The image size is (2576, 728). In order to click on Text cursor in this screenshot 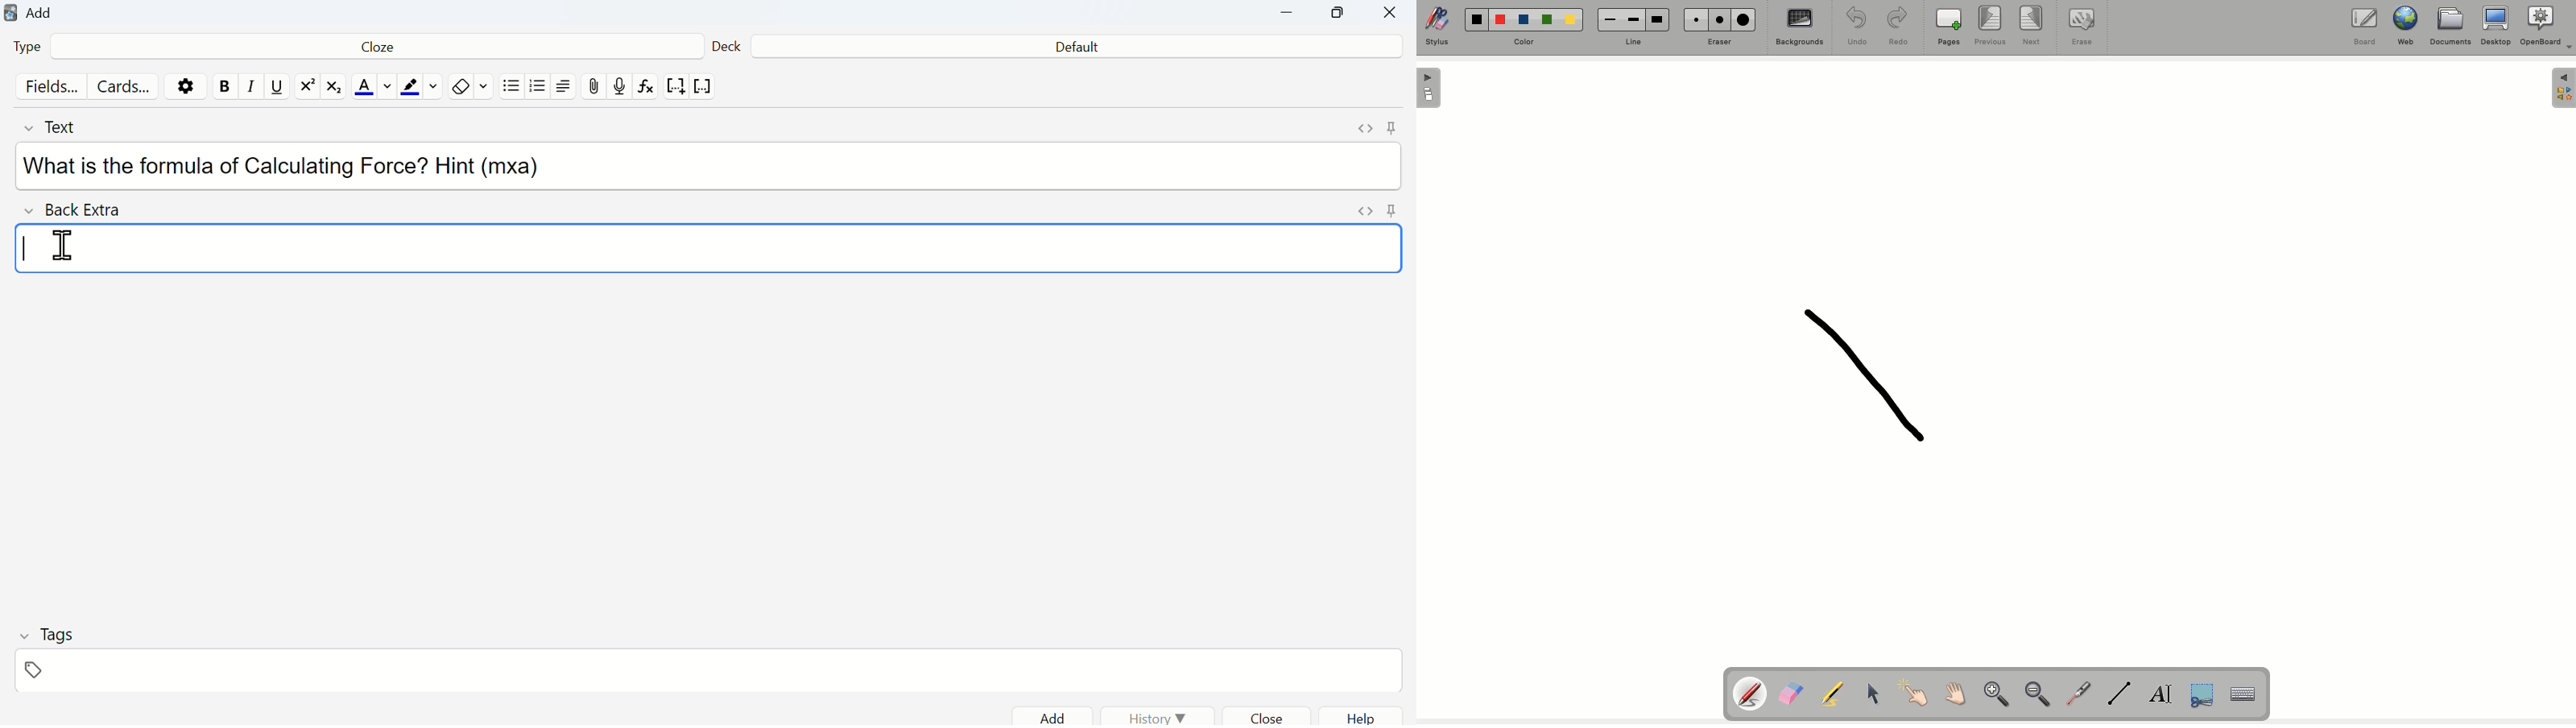, I will do `click(27, 248)`.